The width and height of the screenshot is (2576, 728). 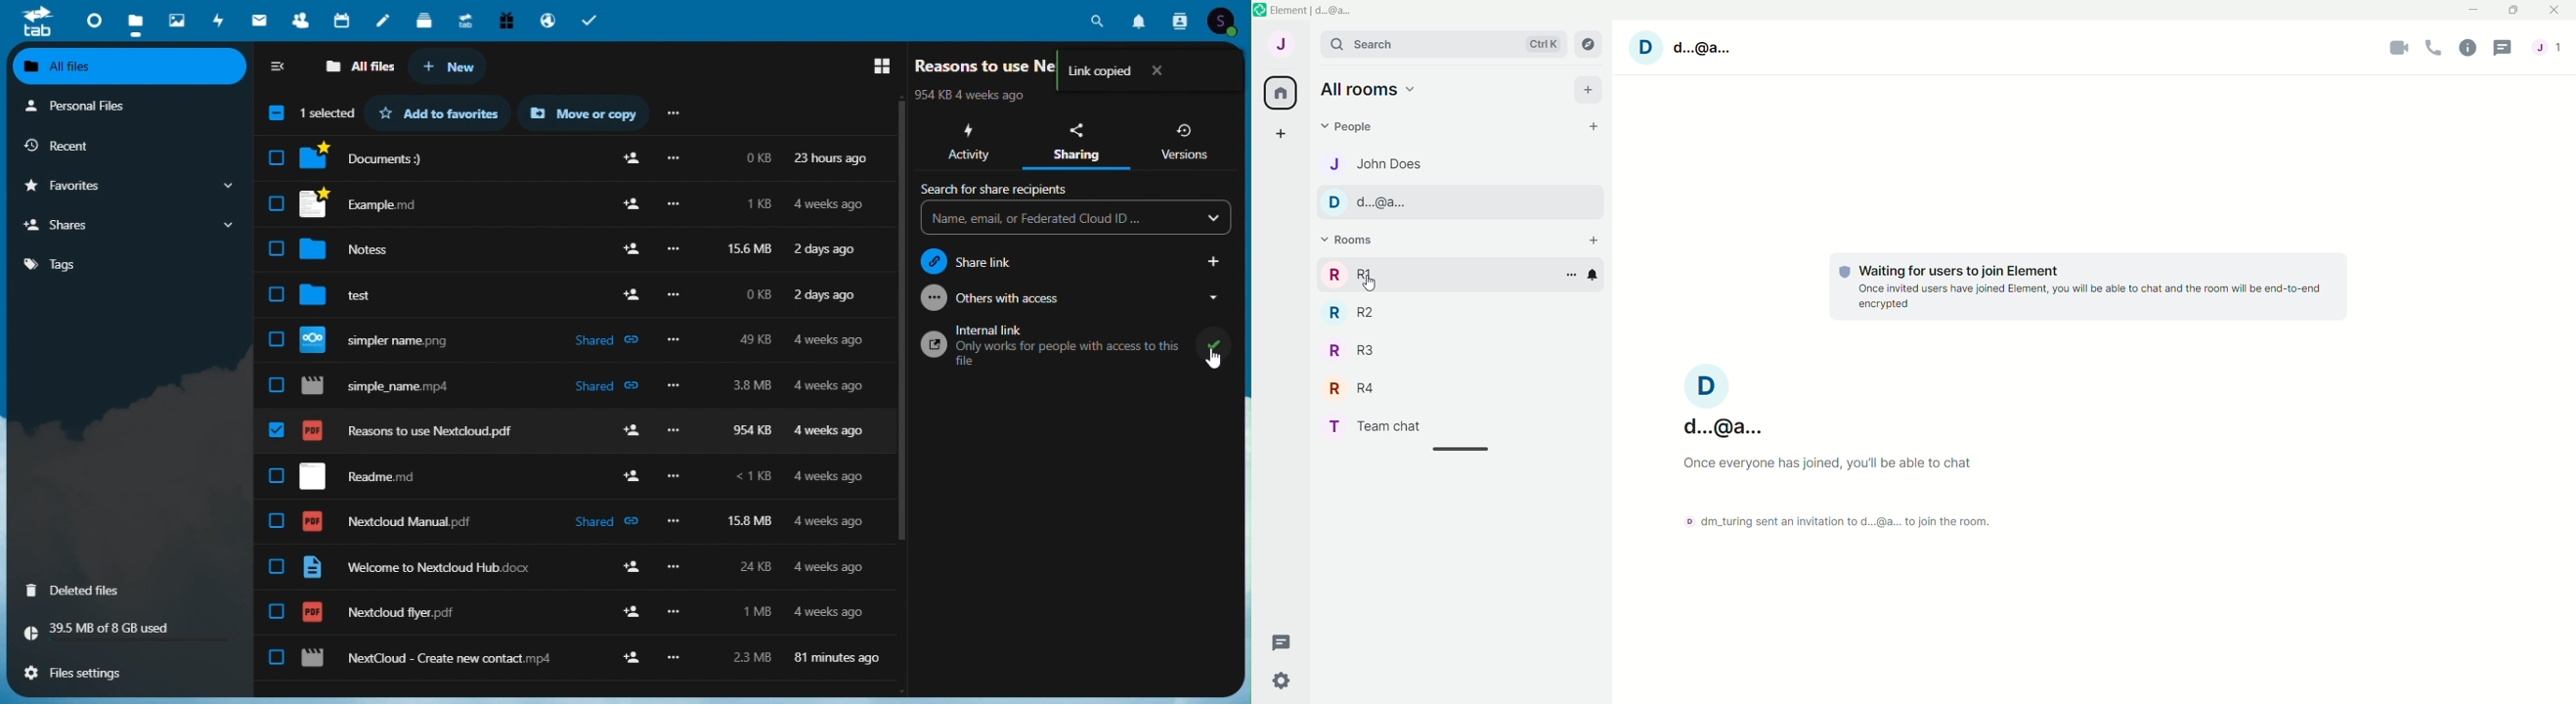 What do you see at coordinates (378, 612) in the screenshot?
I see `nextcloud flyer.pdg` at bounding box center [378, 612].